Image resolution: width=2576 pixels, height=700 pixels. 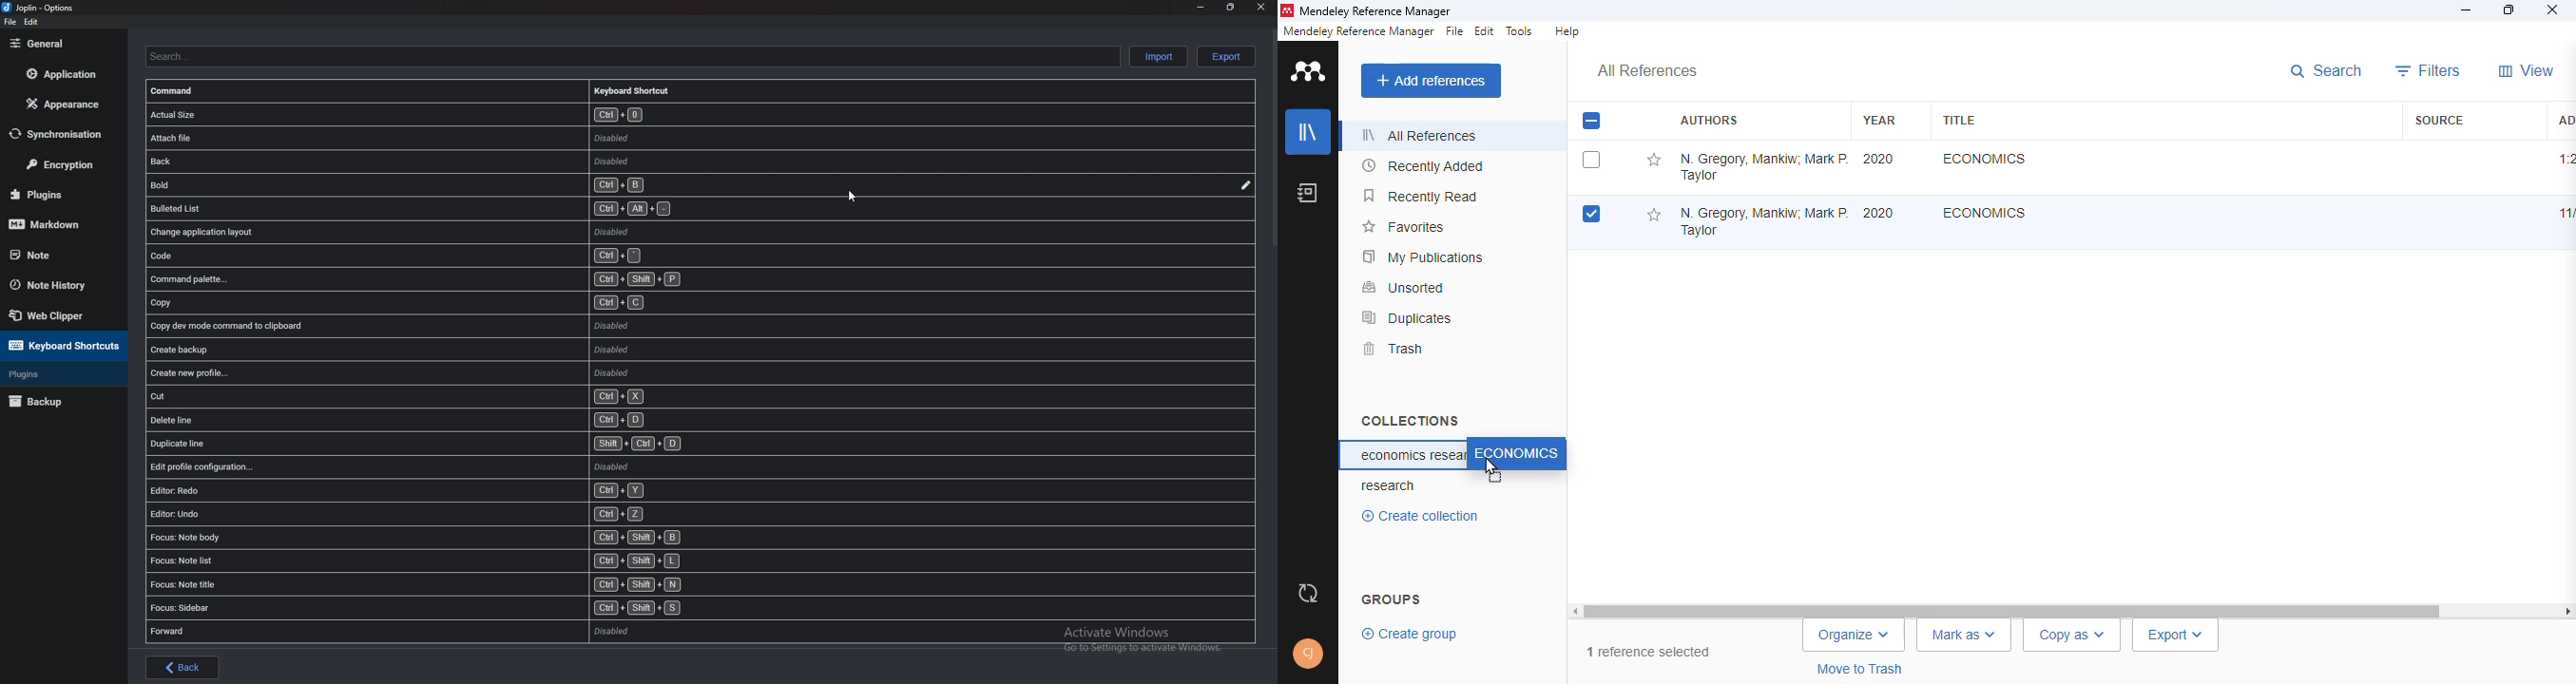 What do you see at coordinates (40, 7) in the screenshot?
I see `joplin - Option` at bounding box center [40, 7].